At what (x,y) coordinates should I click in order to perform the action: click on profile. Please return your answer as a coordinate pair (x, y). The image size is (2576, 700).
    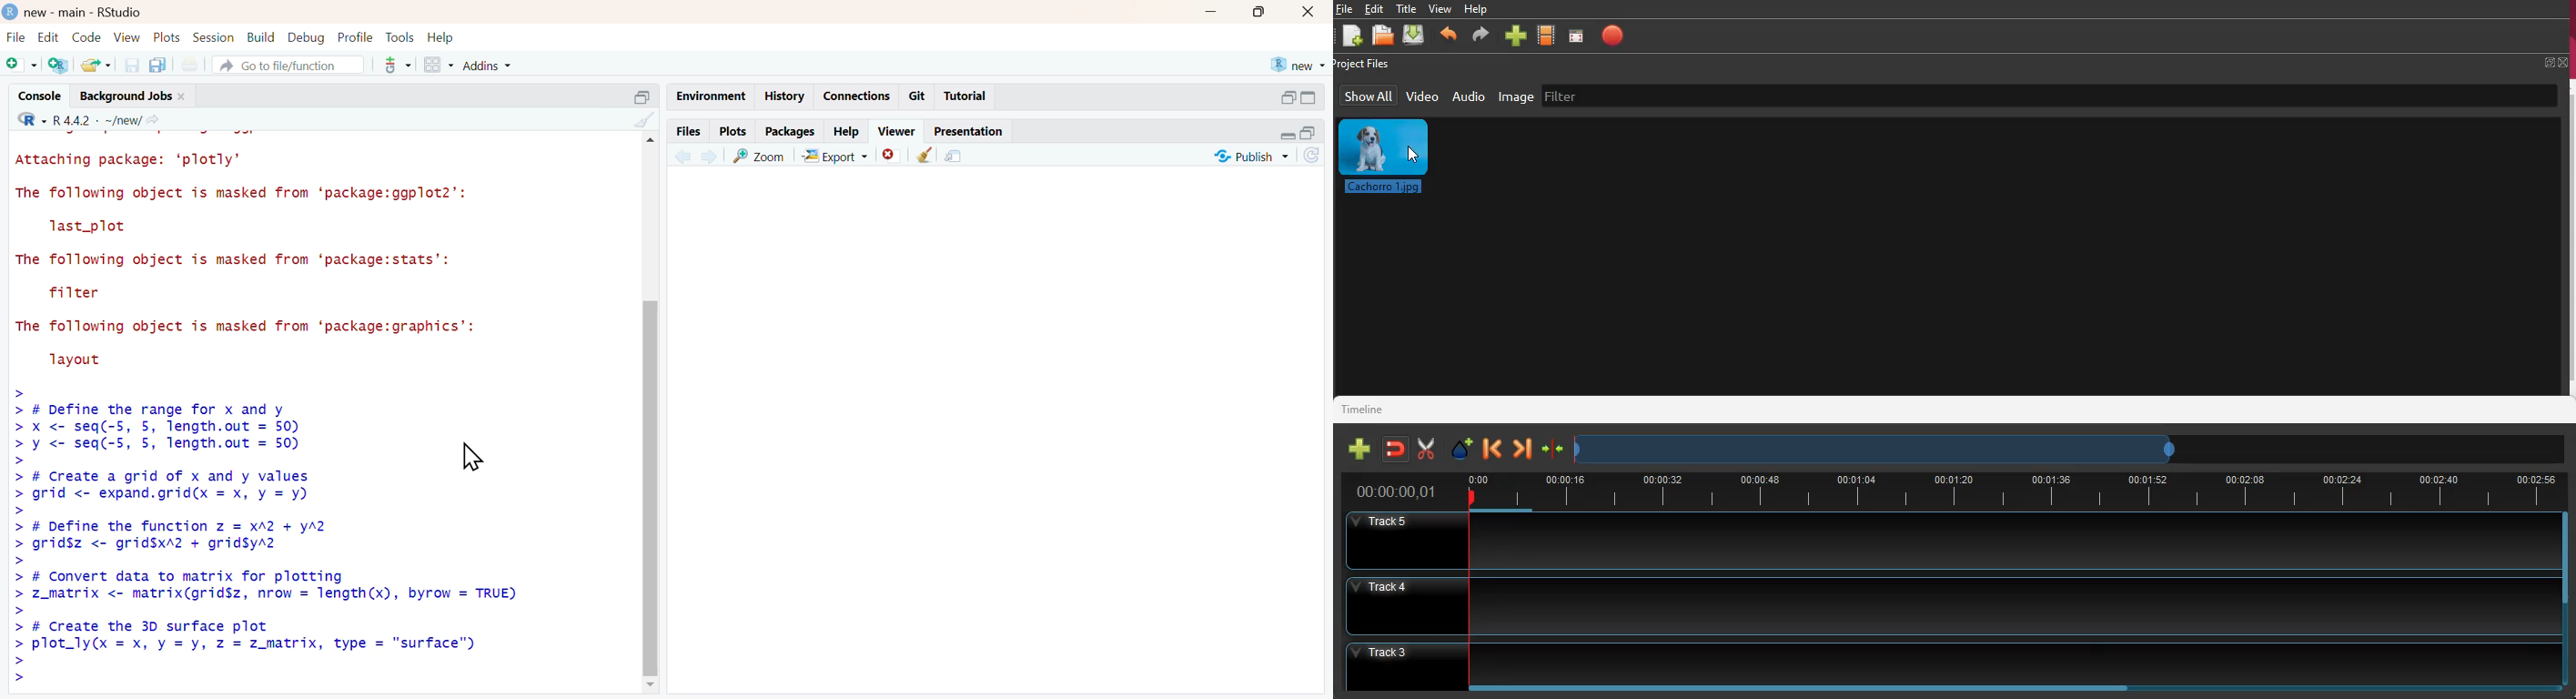
    Looking at the image, I should click on (354, 36).